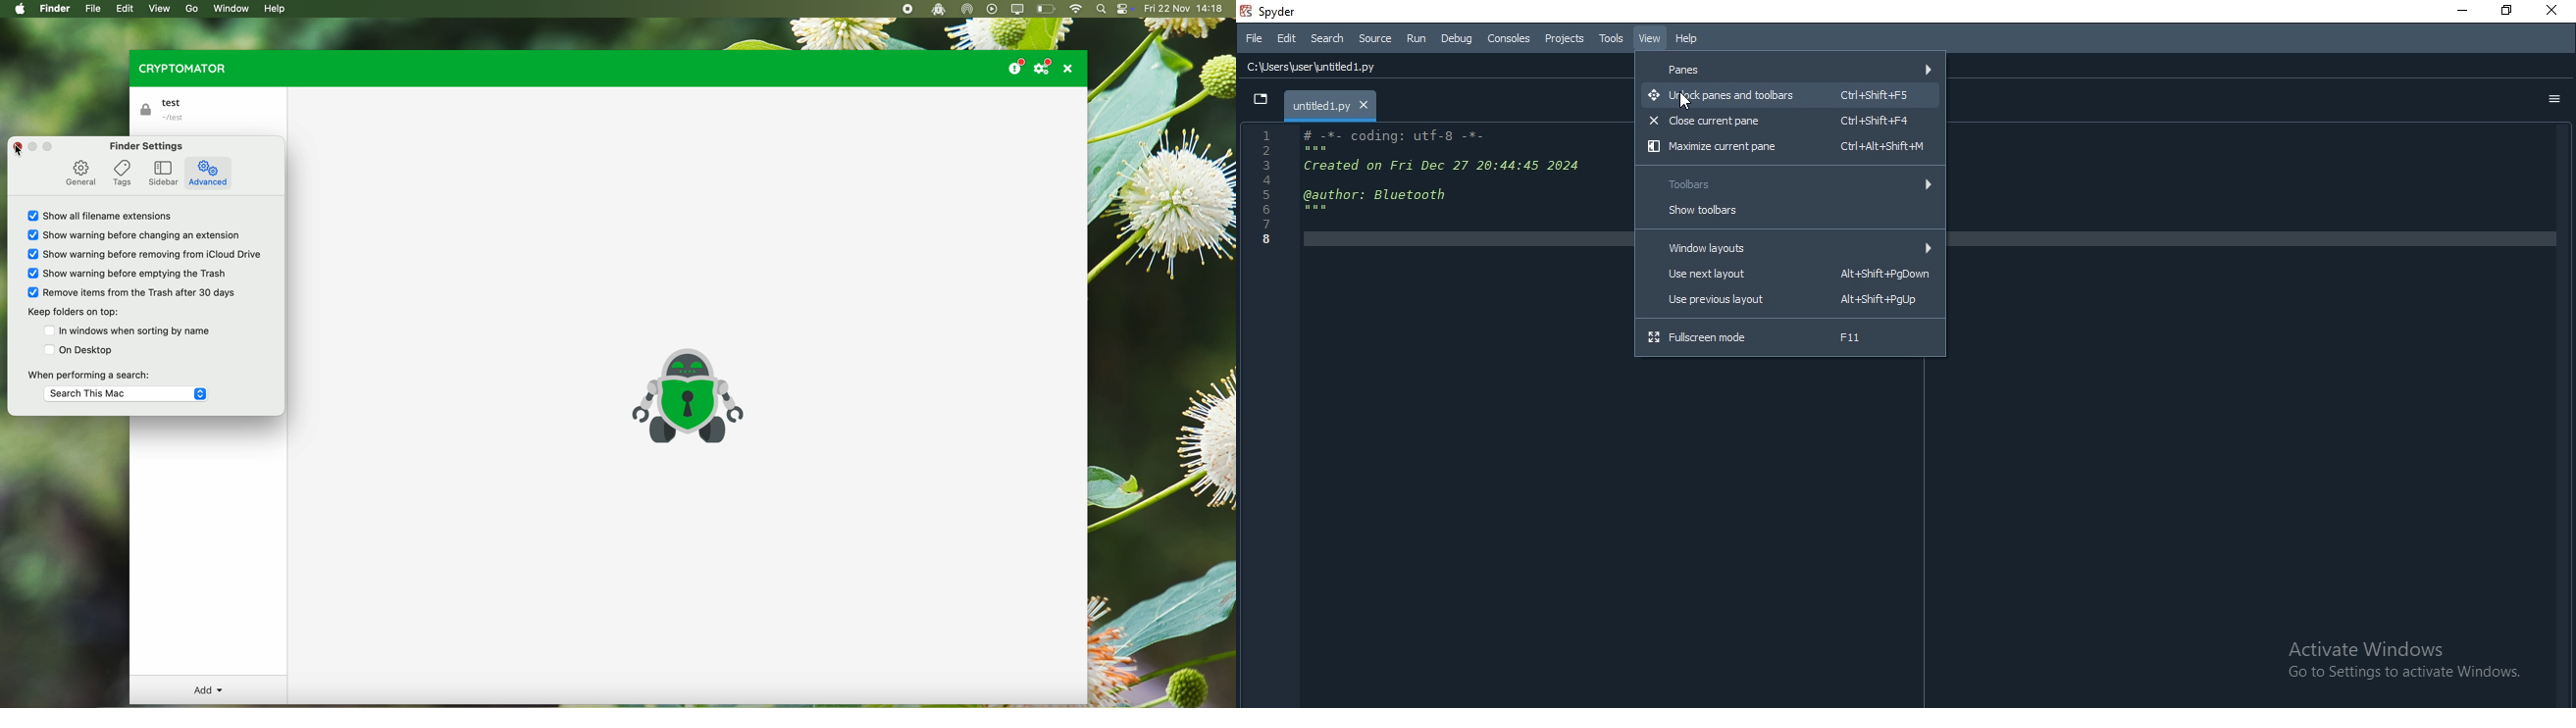 The height and width of the screenshot is (728, 2576). I want to click on Source, so click(1376, 38).